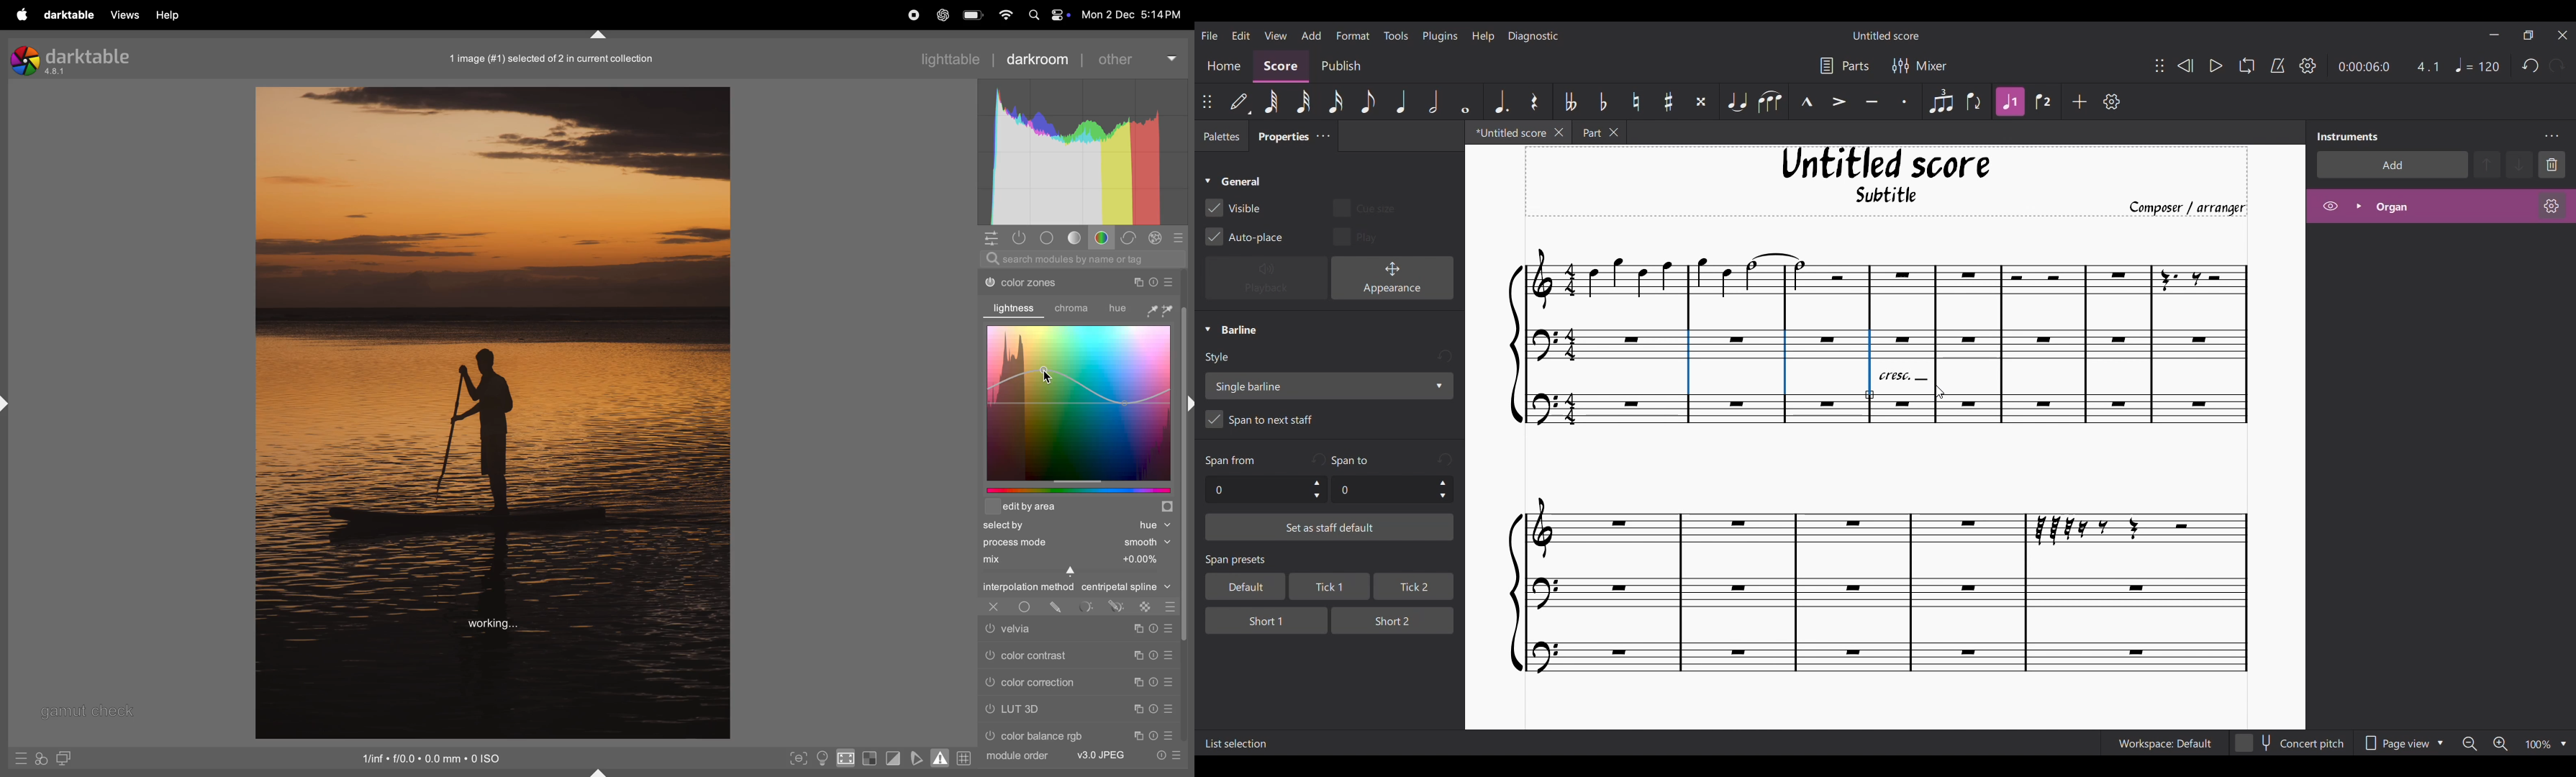 Image resolution: width=2576 pixels, height=784 pixels. Describe the element at coordinates (1169, 680) in the screenshot. I see `preset` at that location.